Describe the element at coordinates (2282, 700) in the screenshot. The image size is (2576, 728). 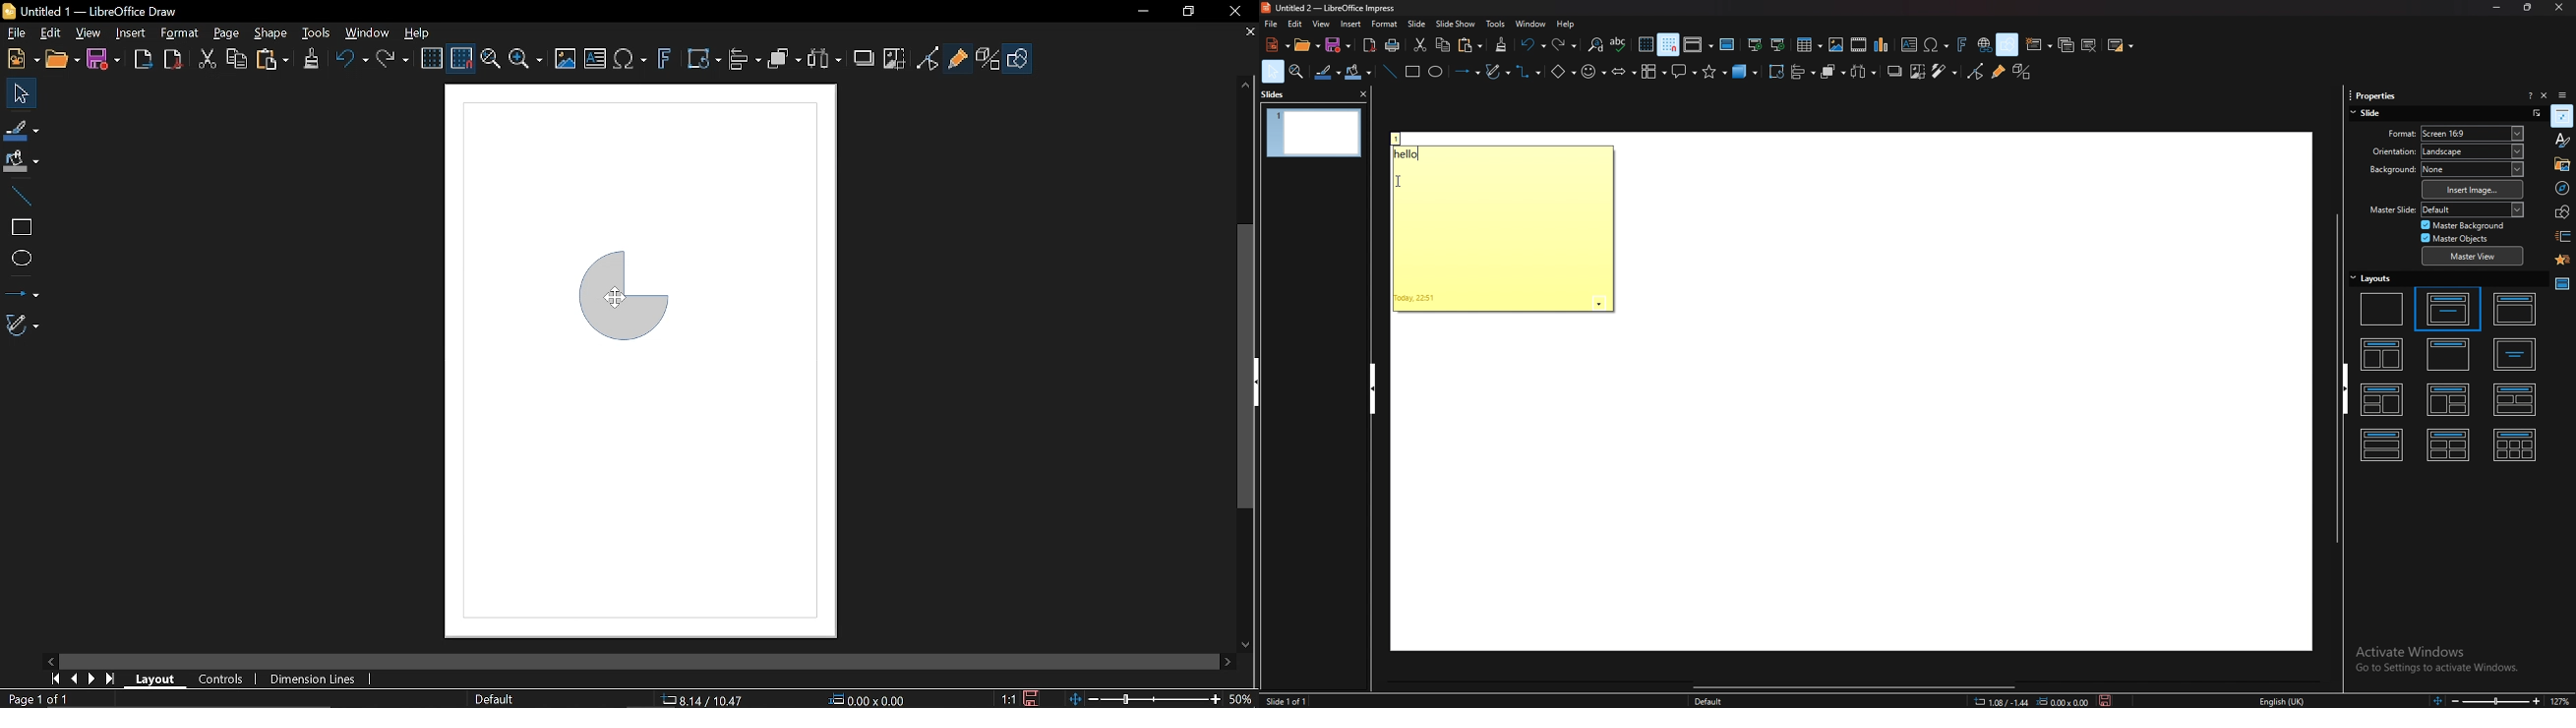
I see `language english(usa)` at that location.